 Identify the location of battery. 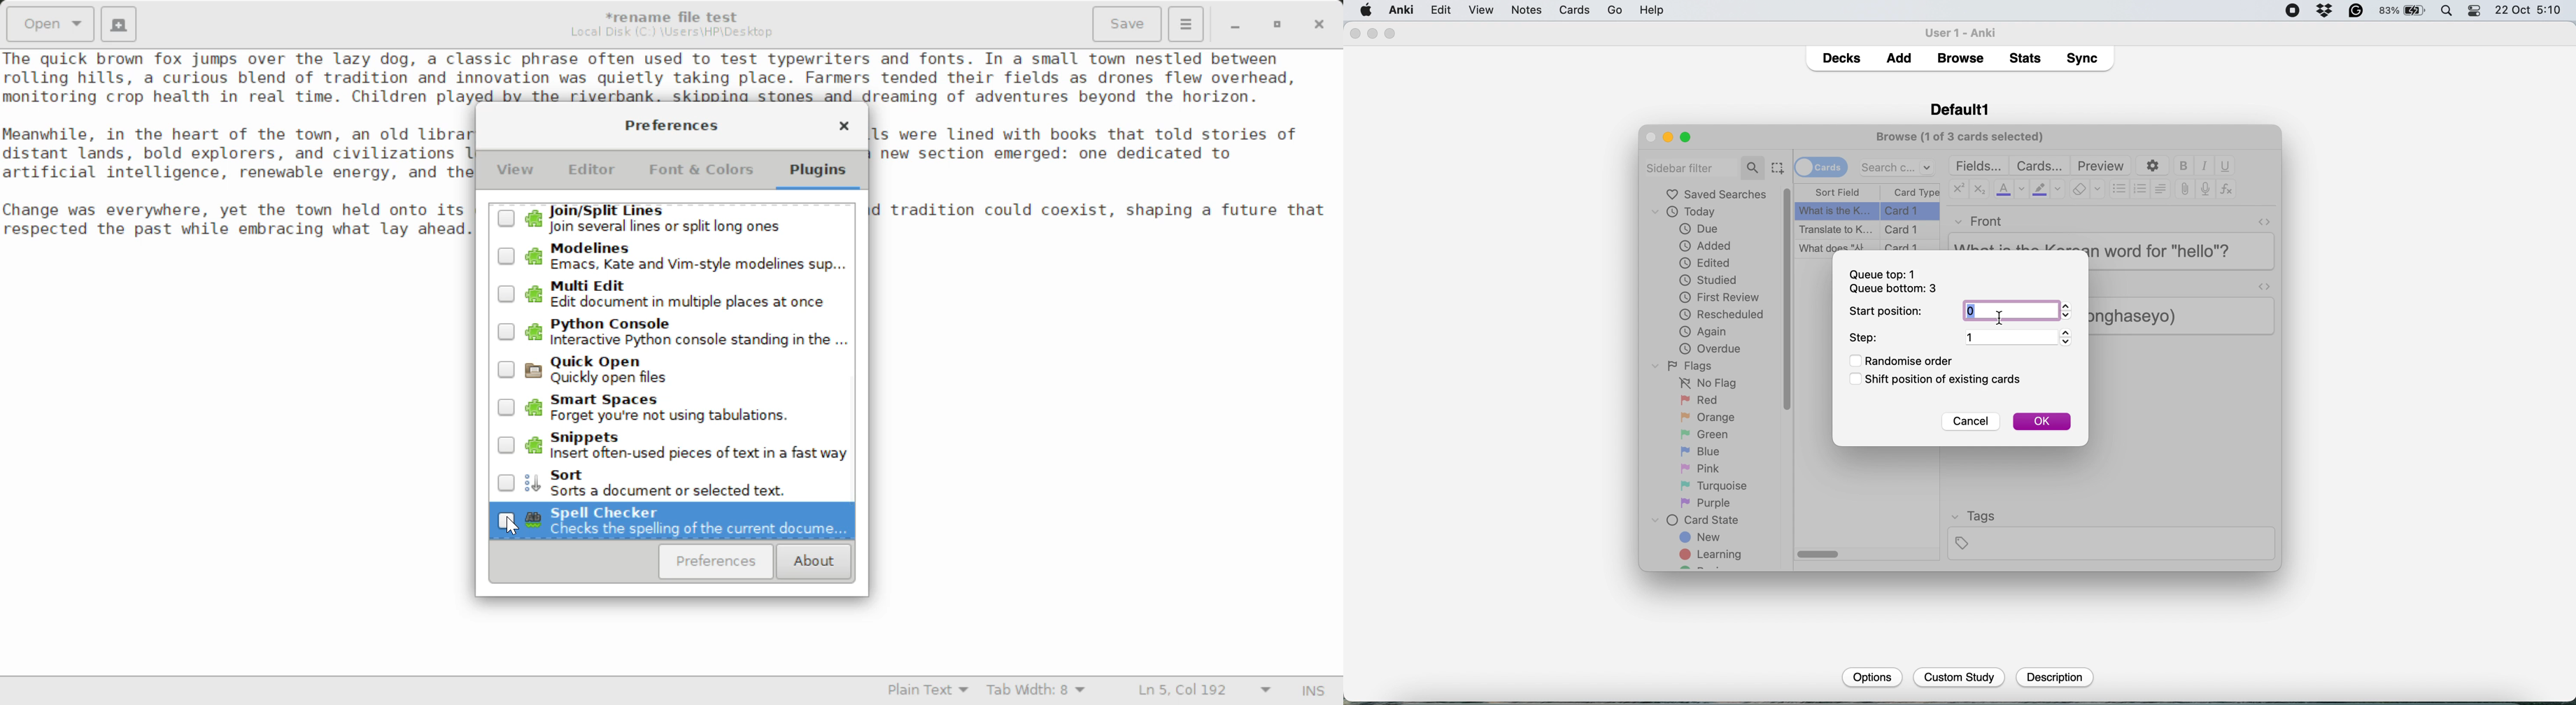
(2403, 11).